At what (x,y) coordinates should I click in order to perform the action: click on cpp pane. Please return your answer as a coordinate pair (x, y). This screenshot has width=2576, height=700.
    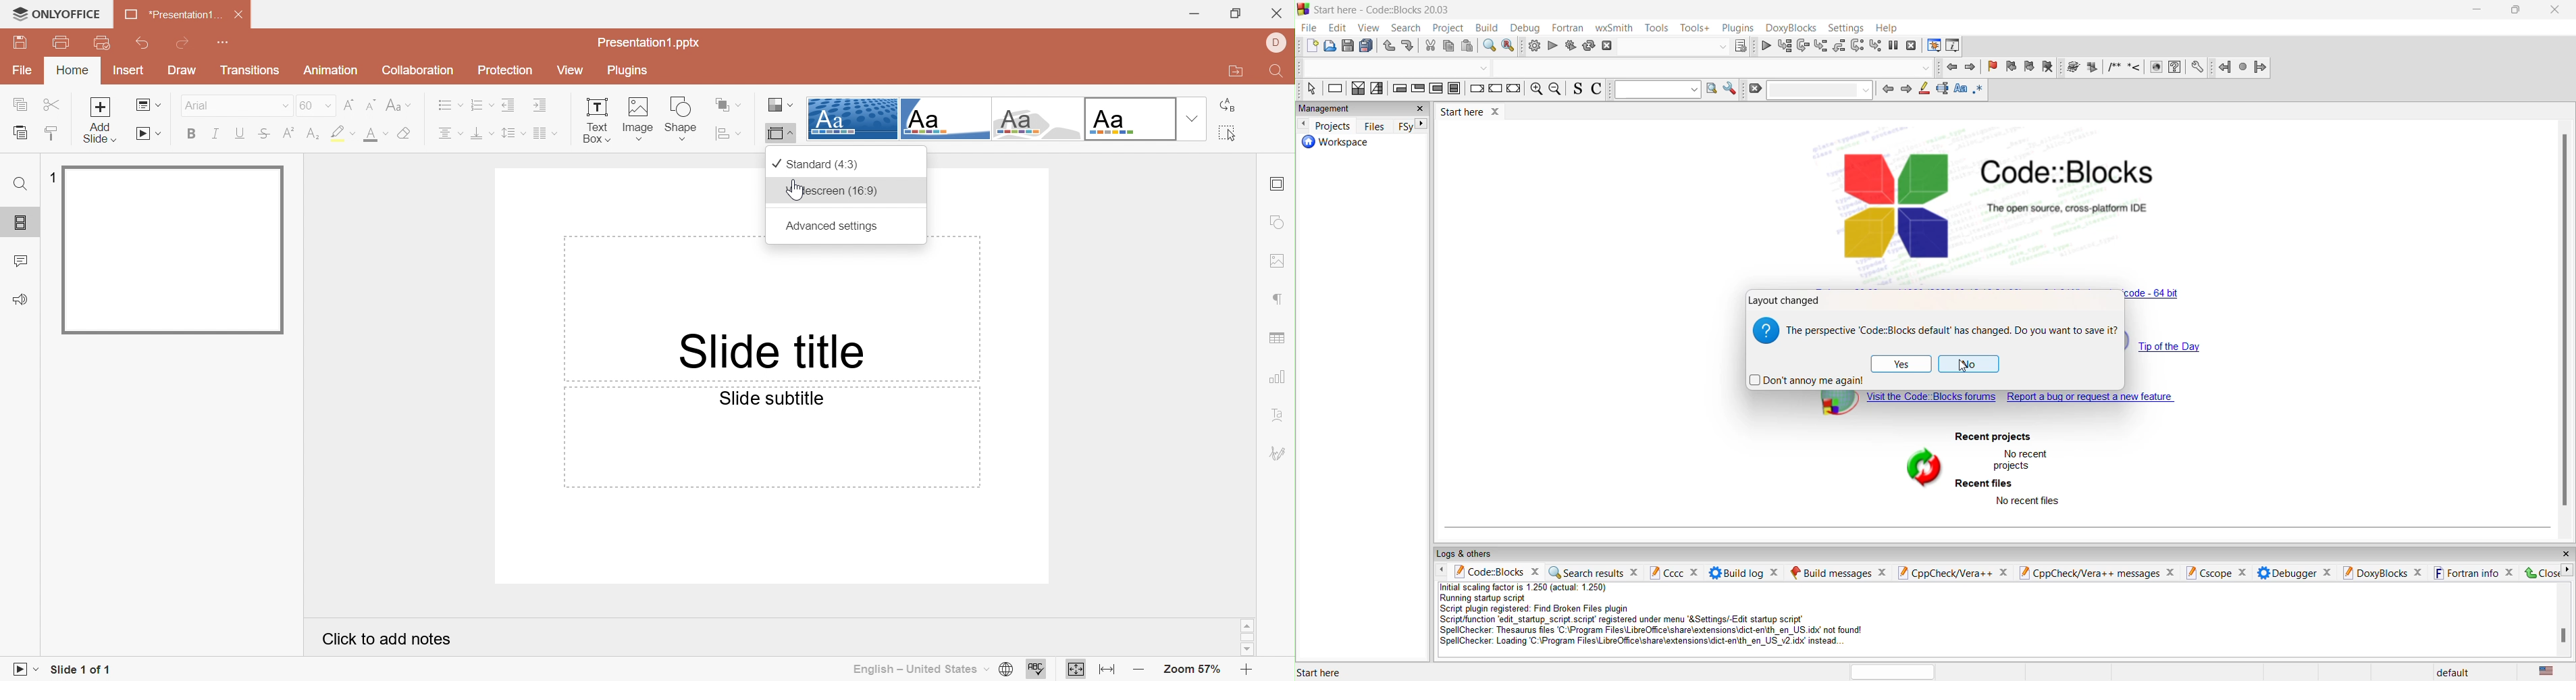
    Looking at the image, I should click on (1946, 572).